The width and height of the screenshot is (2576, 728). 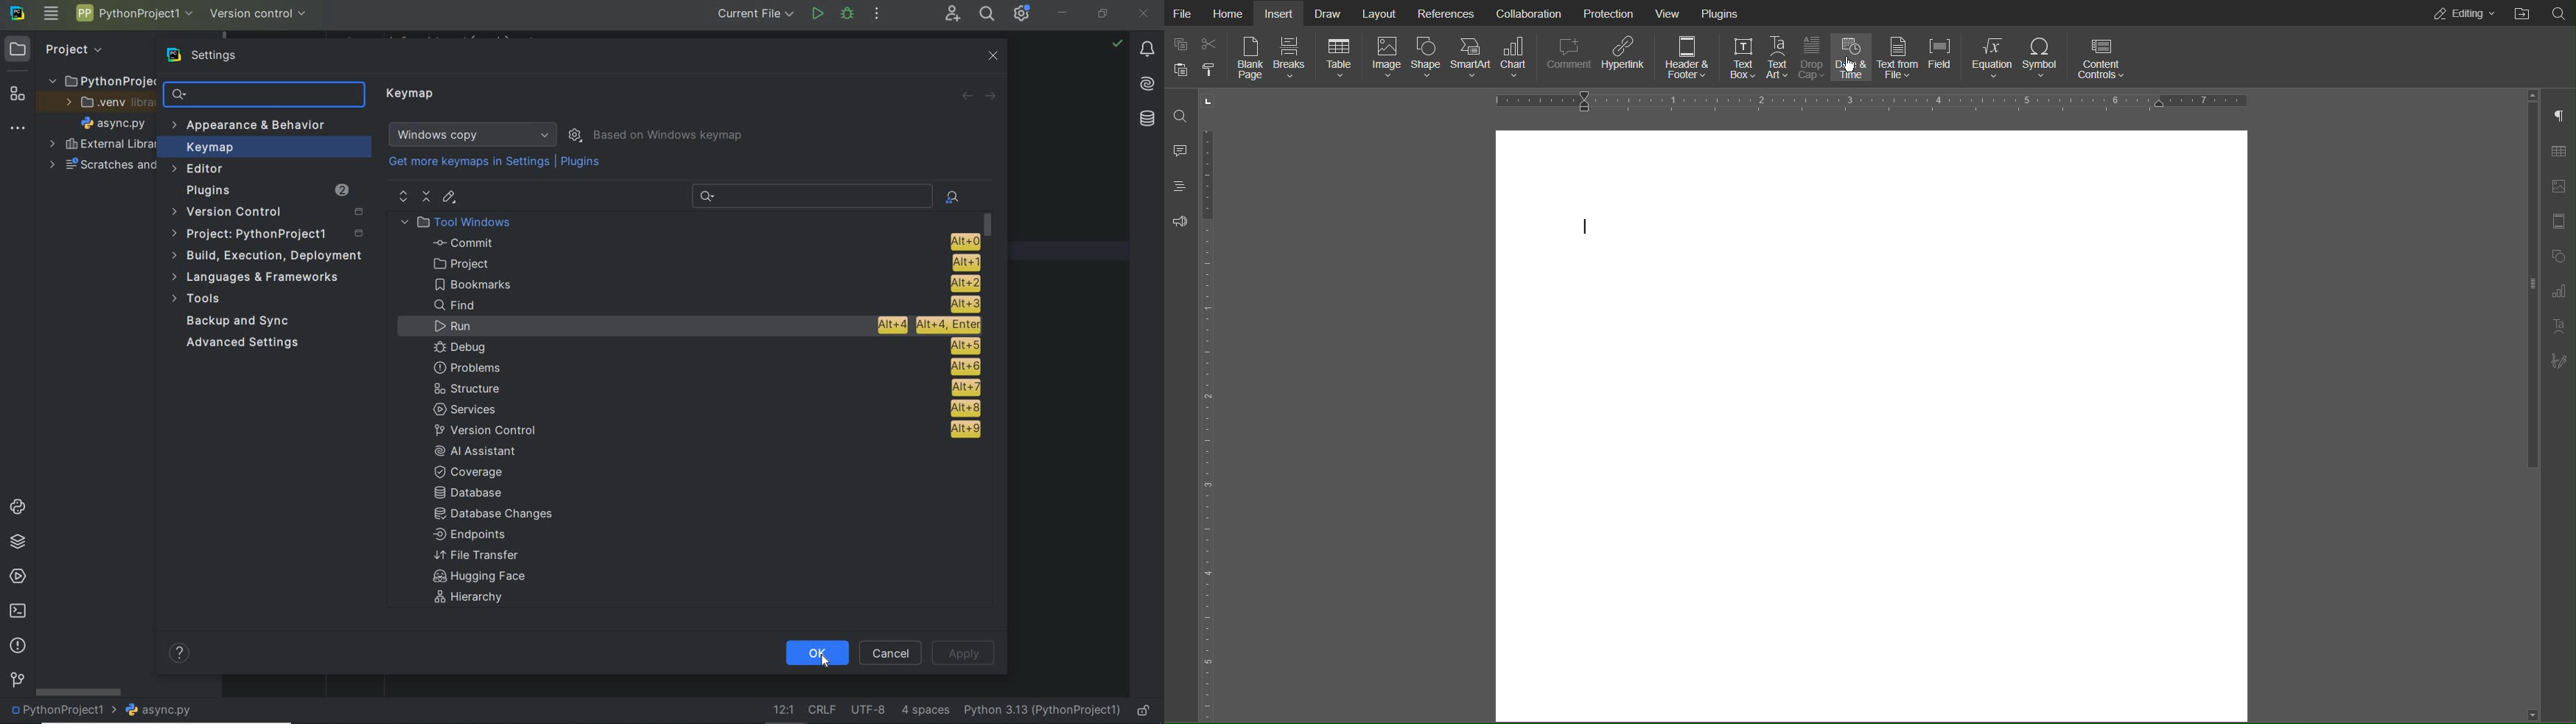 What do you see at coordinates (2558, 152) in the screenshot?
I see `Table Settings` at bounding box center [2558, 152].